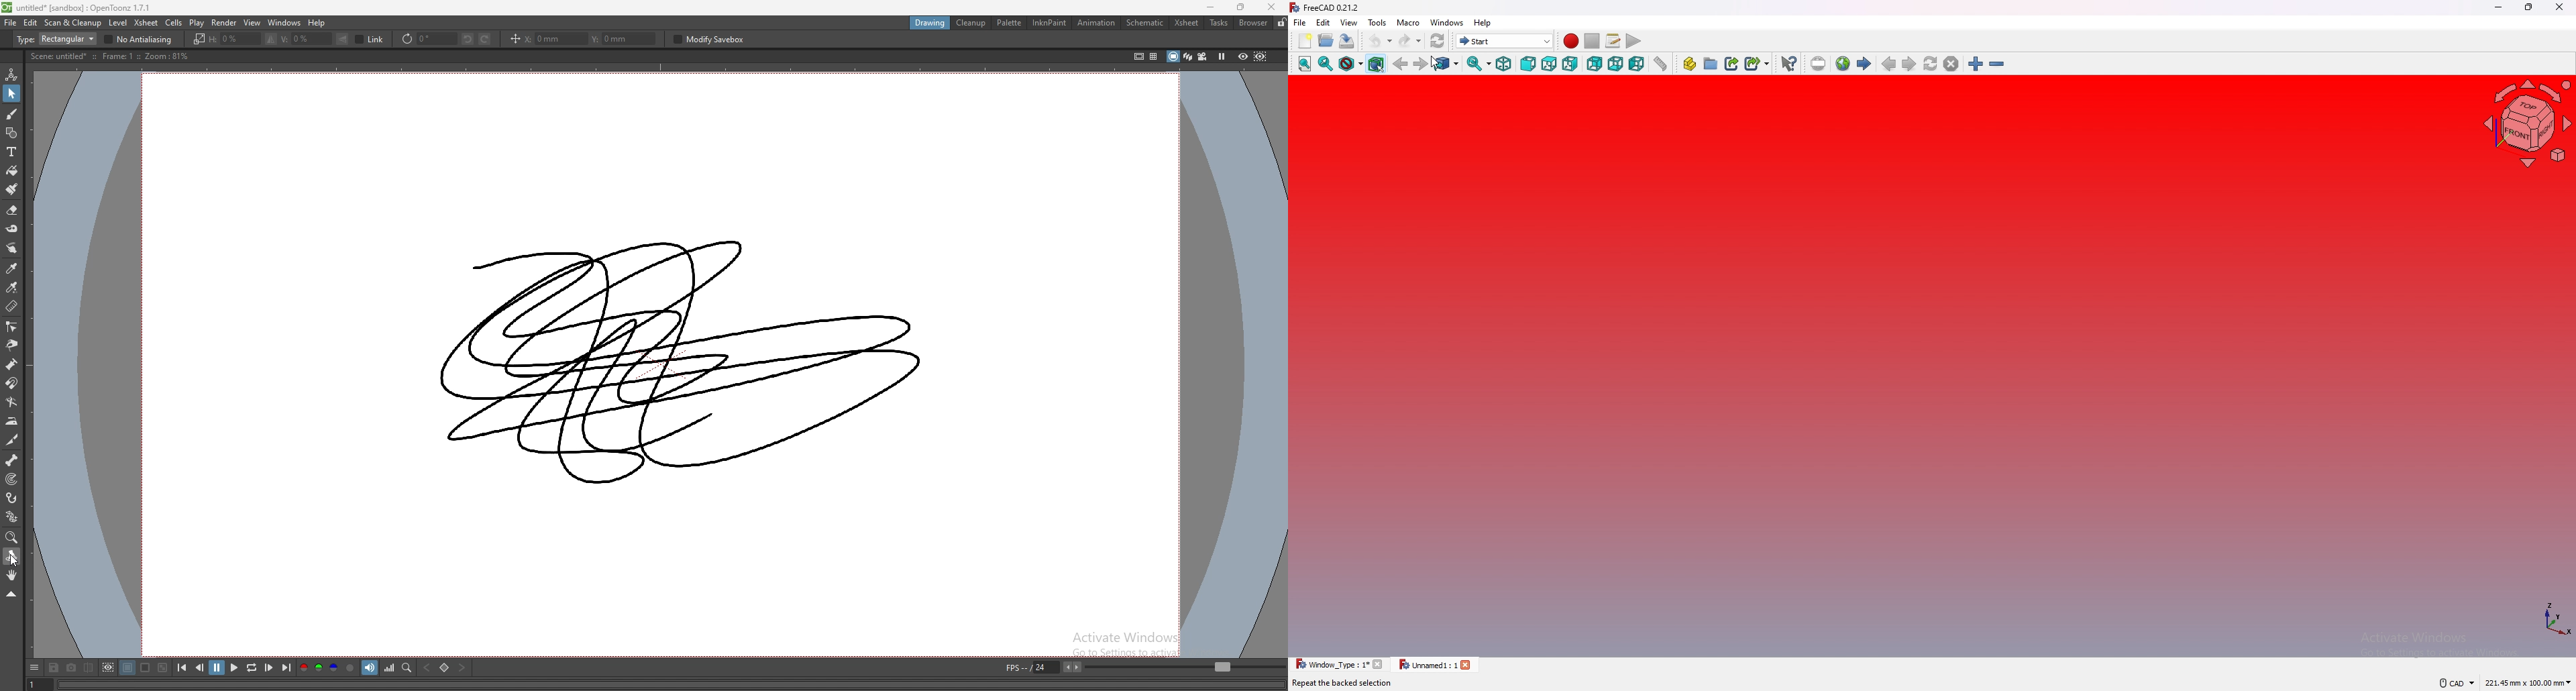 Image resolution: width=2576 pixels, height=700 pixels. Describe the element at coordinates (1411, 40) in the screenshot. I see `redo` at that location.